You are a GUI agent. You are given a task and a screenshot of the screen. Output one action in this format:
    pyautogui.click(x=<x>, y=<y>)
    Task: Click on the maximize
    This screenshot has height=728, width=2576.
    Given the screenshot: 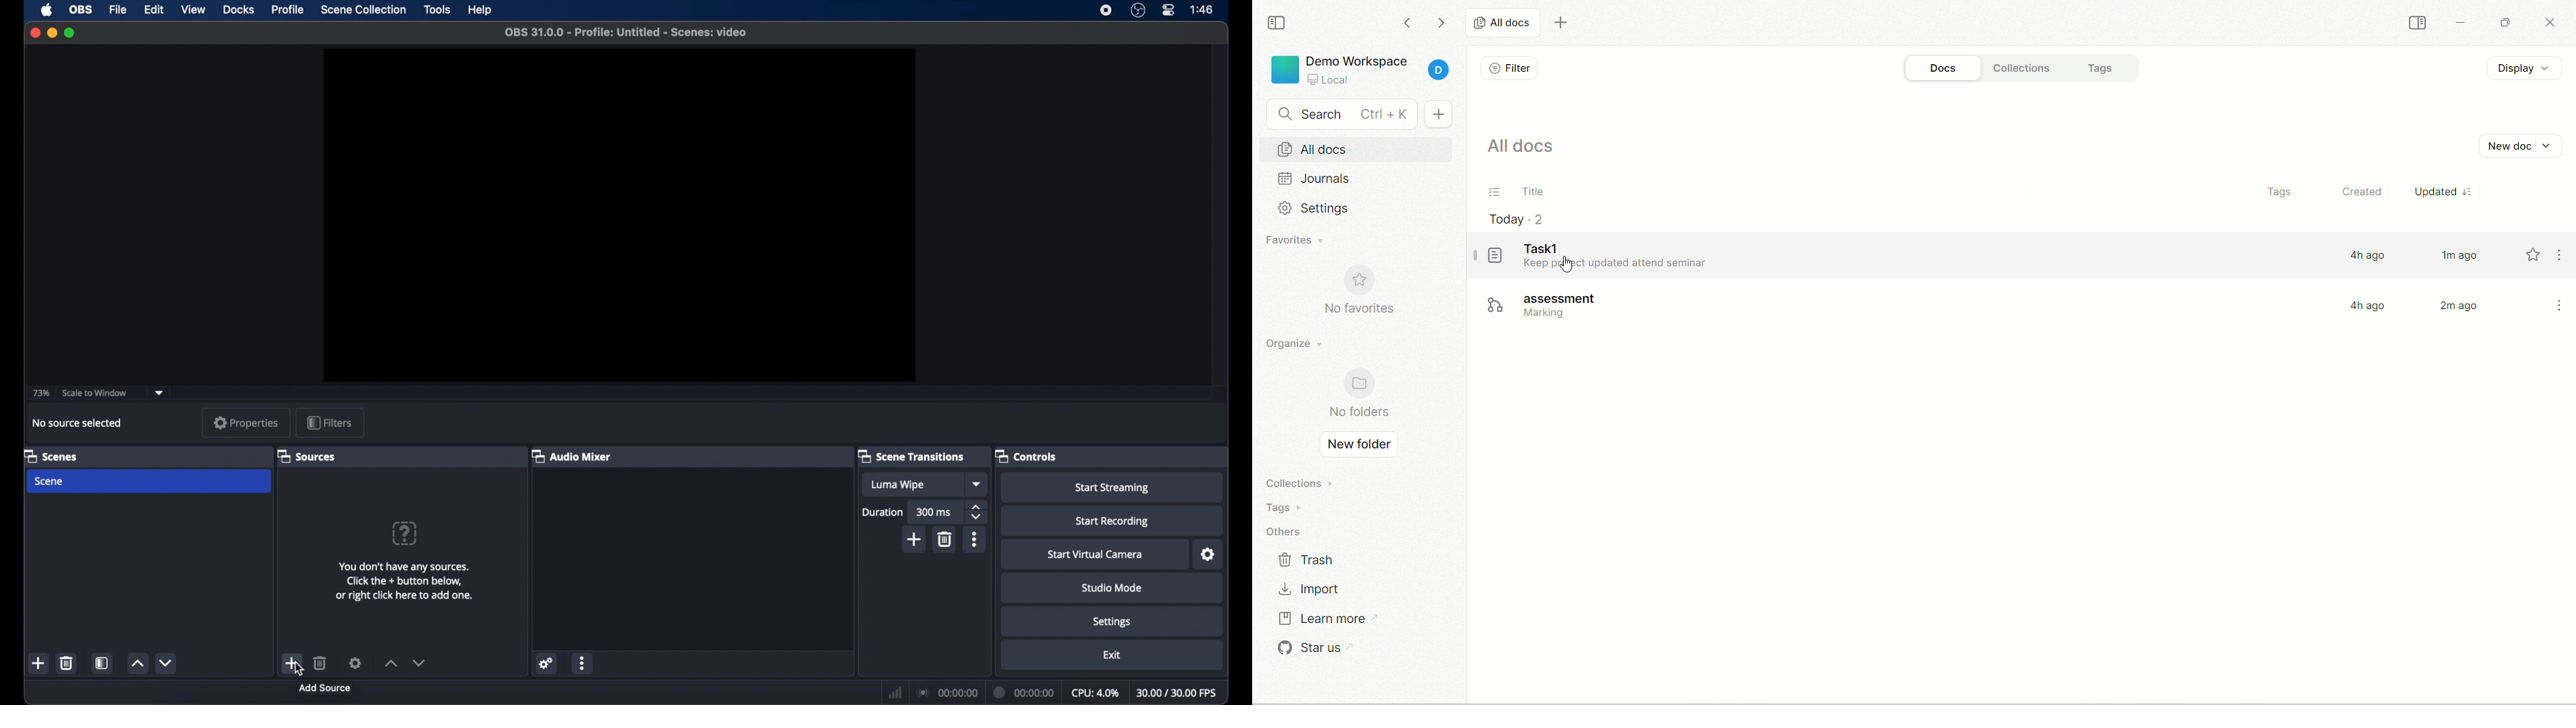 What is the action you would take?
    pyautogui.click(x=2503, y=21)
    